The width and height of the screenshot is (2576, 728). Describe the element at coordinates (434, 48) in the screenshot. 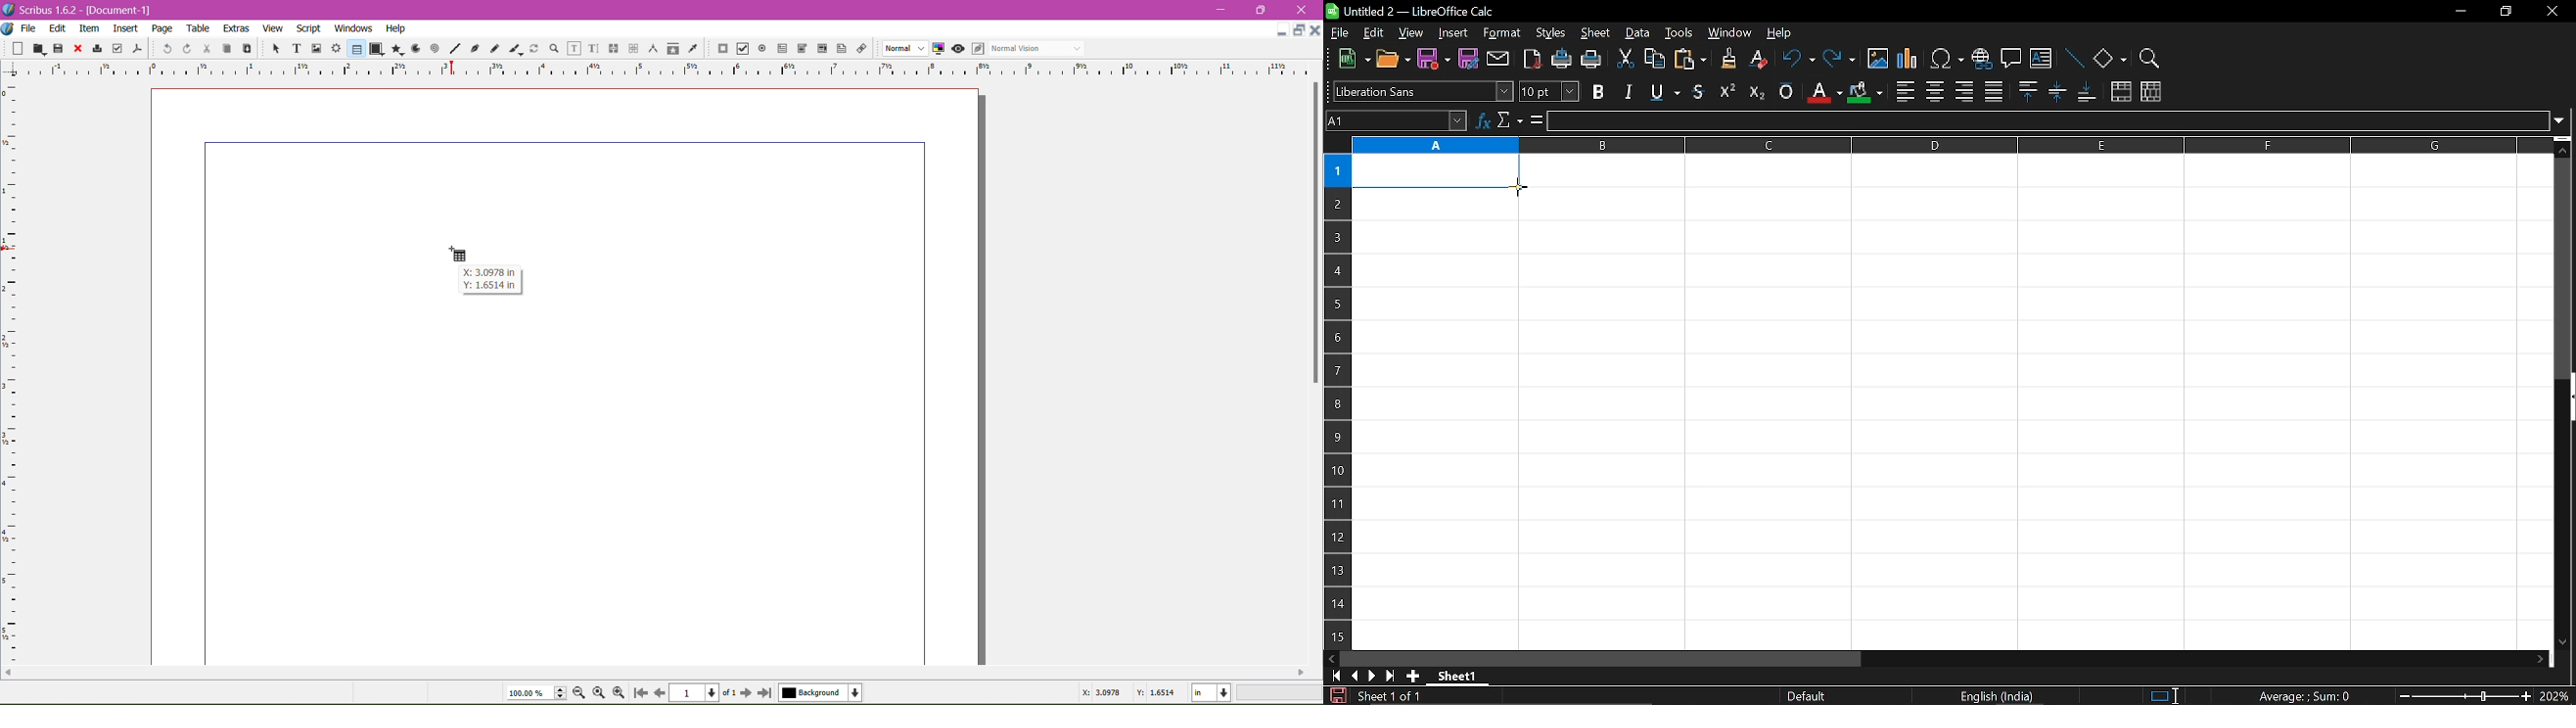

I see `Spiral` at that location.